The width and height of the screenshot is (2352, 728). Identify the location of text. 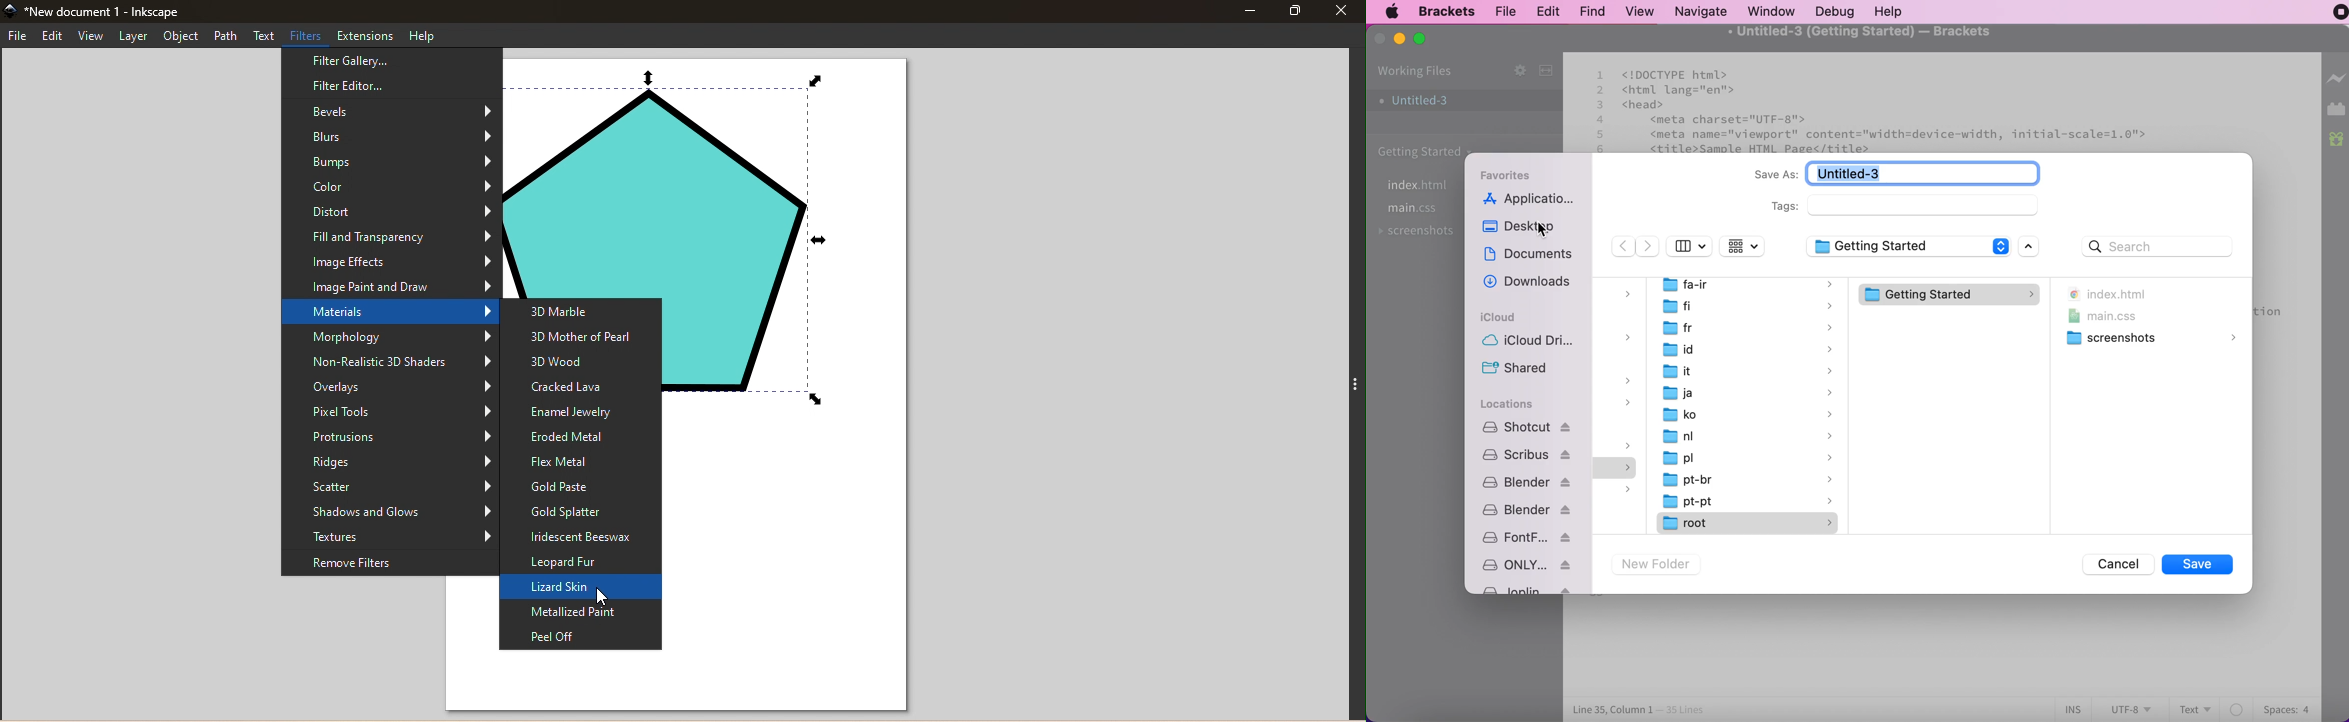
(2192, 708).